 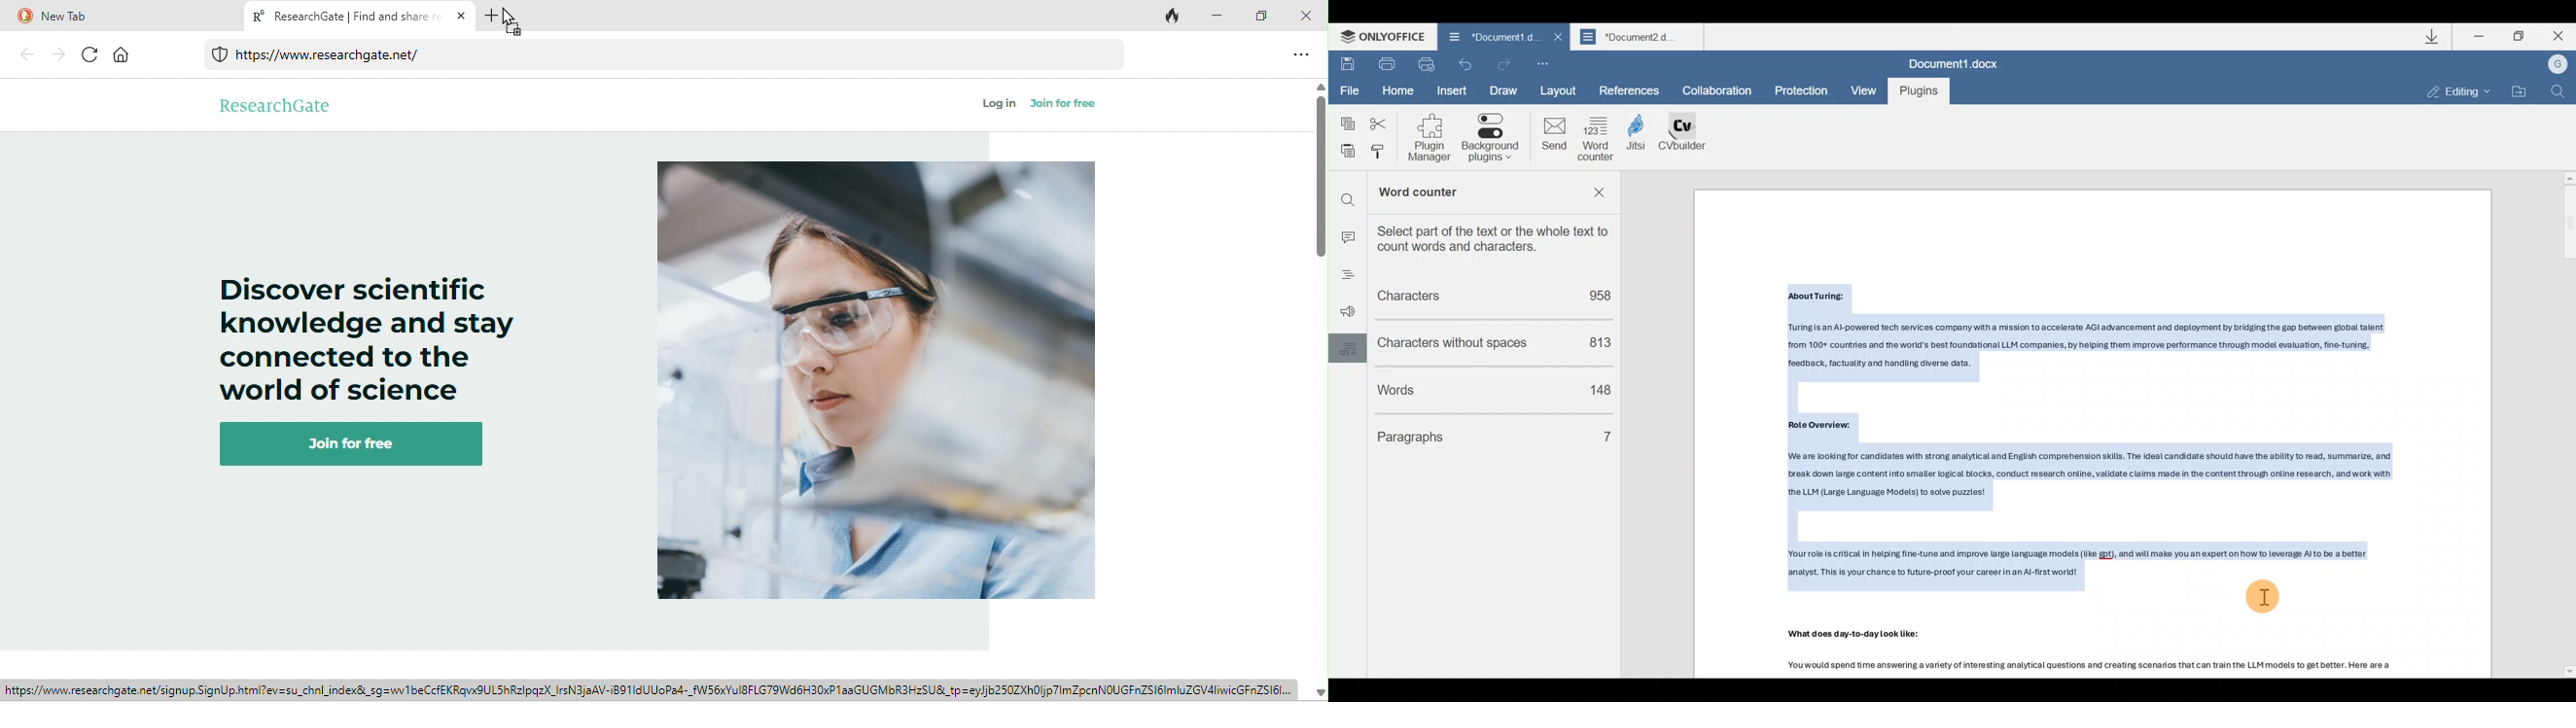 What do you see at coordinates (1458, 300) in the screenshot?
I see `Characters count` at bounding box center [1458, 300].